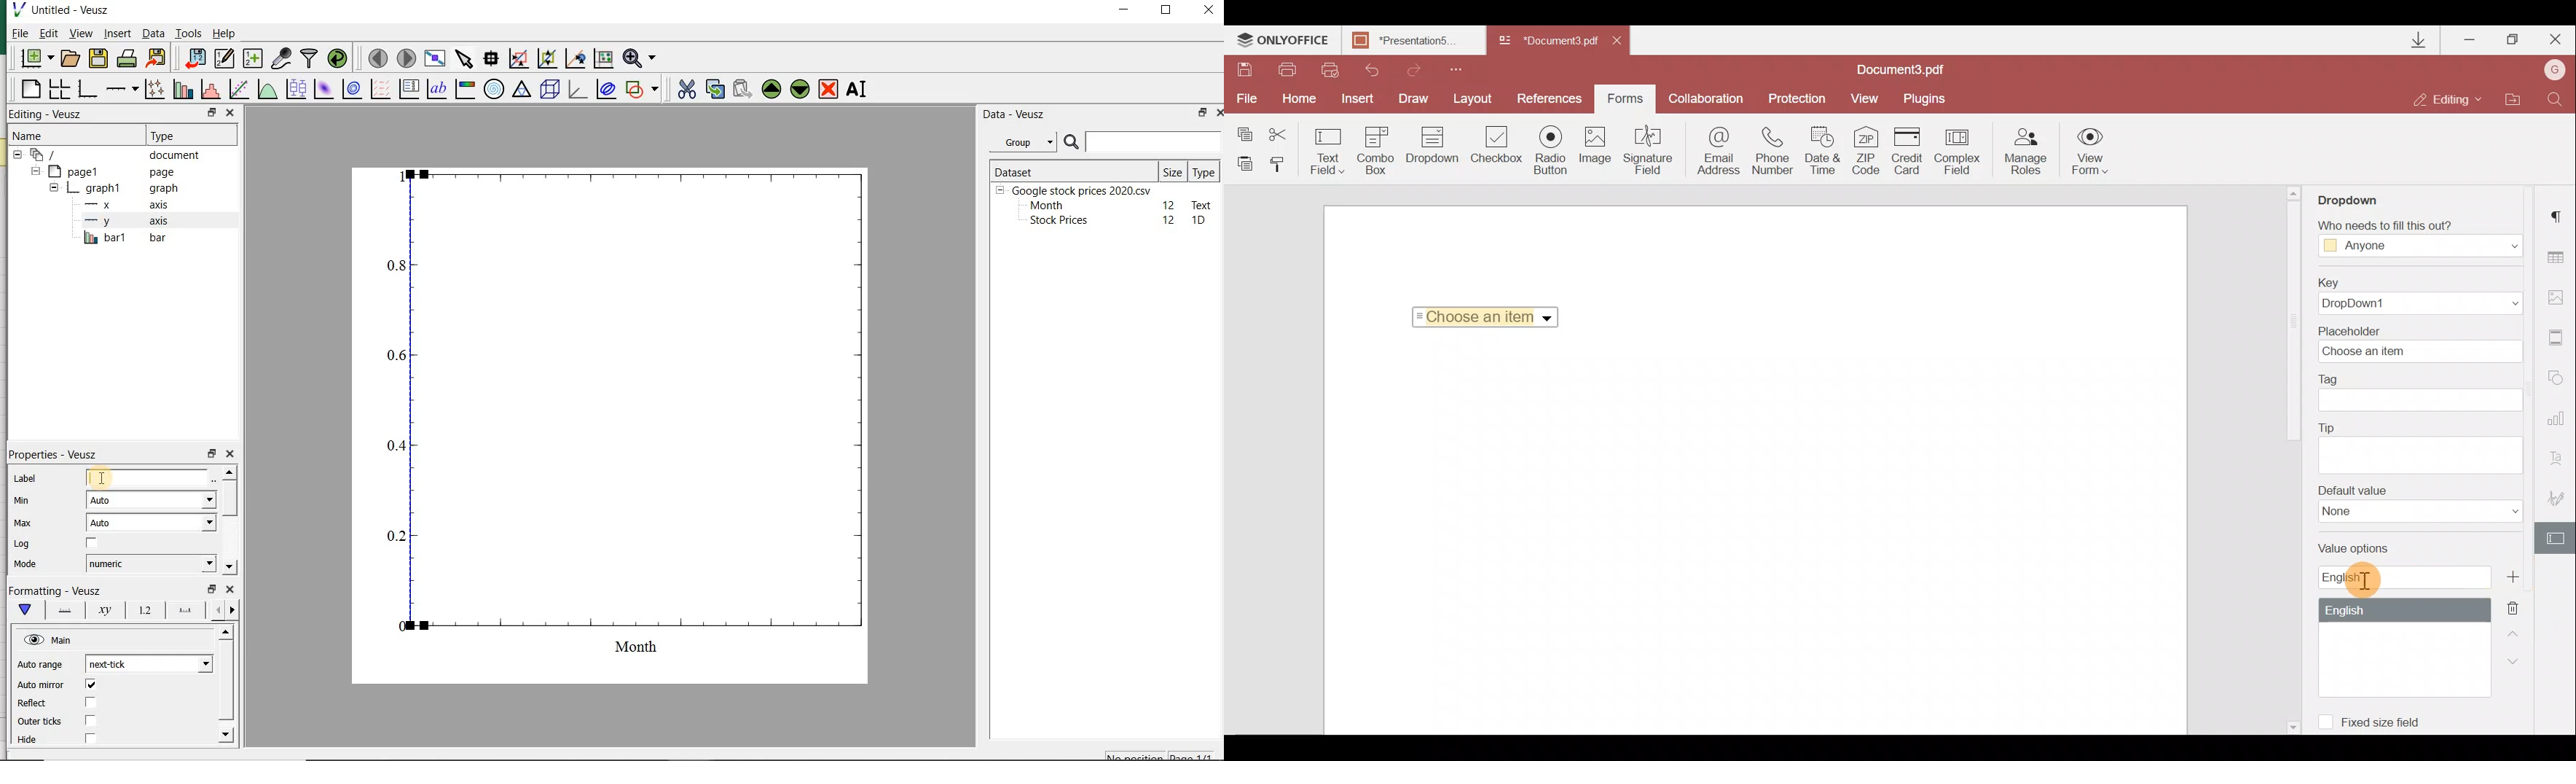 The height and width of the screenshot is (784, 2576). I want to click on Draw, so click(1414, 97).